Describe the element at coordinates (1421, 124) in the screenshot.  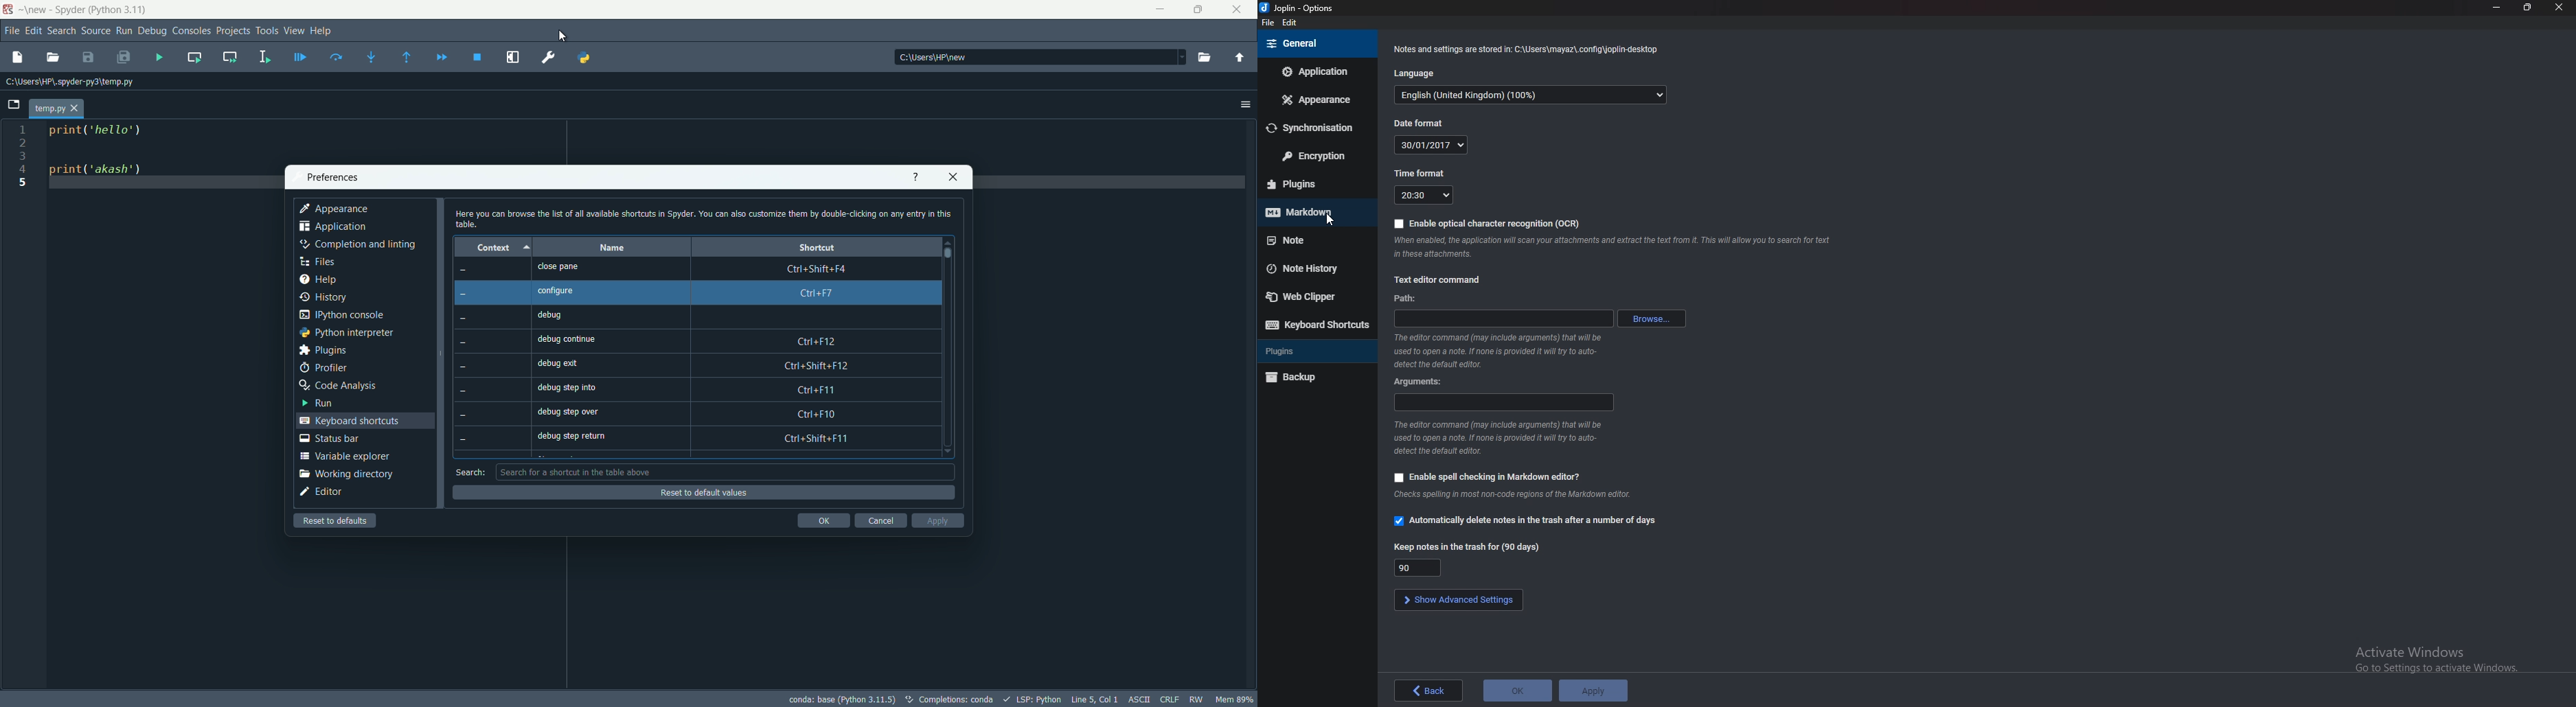
I see `date format` at that location.